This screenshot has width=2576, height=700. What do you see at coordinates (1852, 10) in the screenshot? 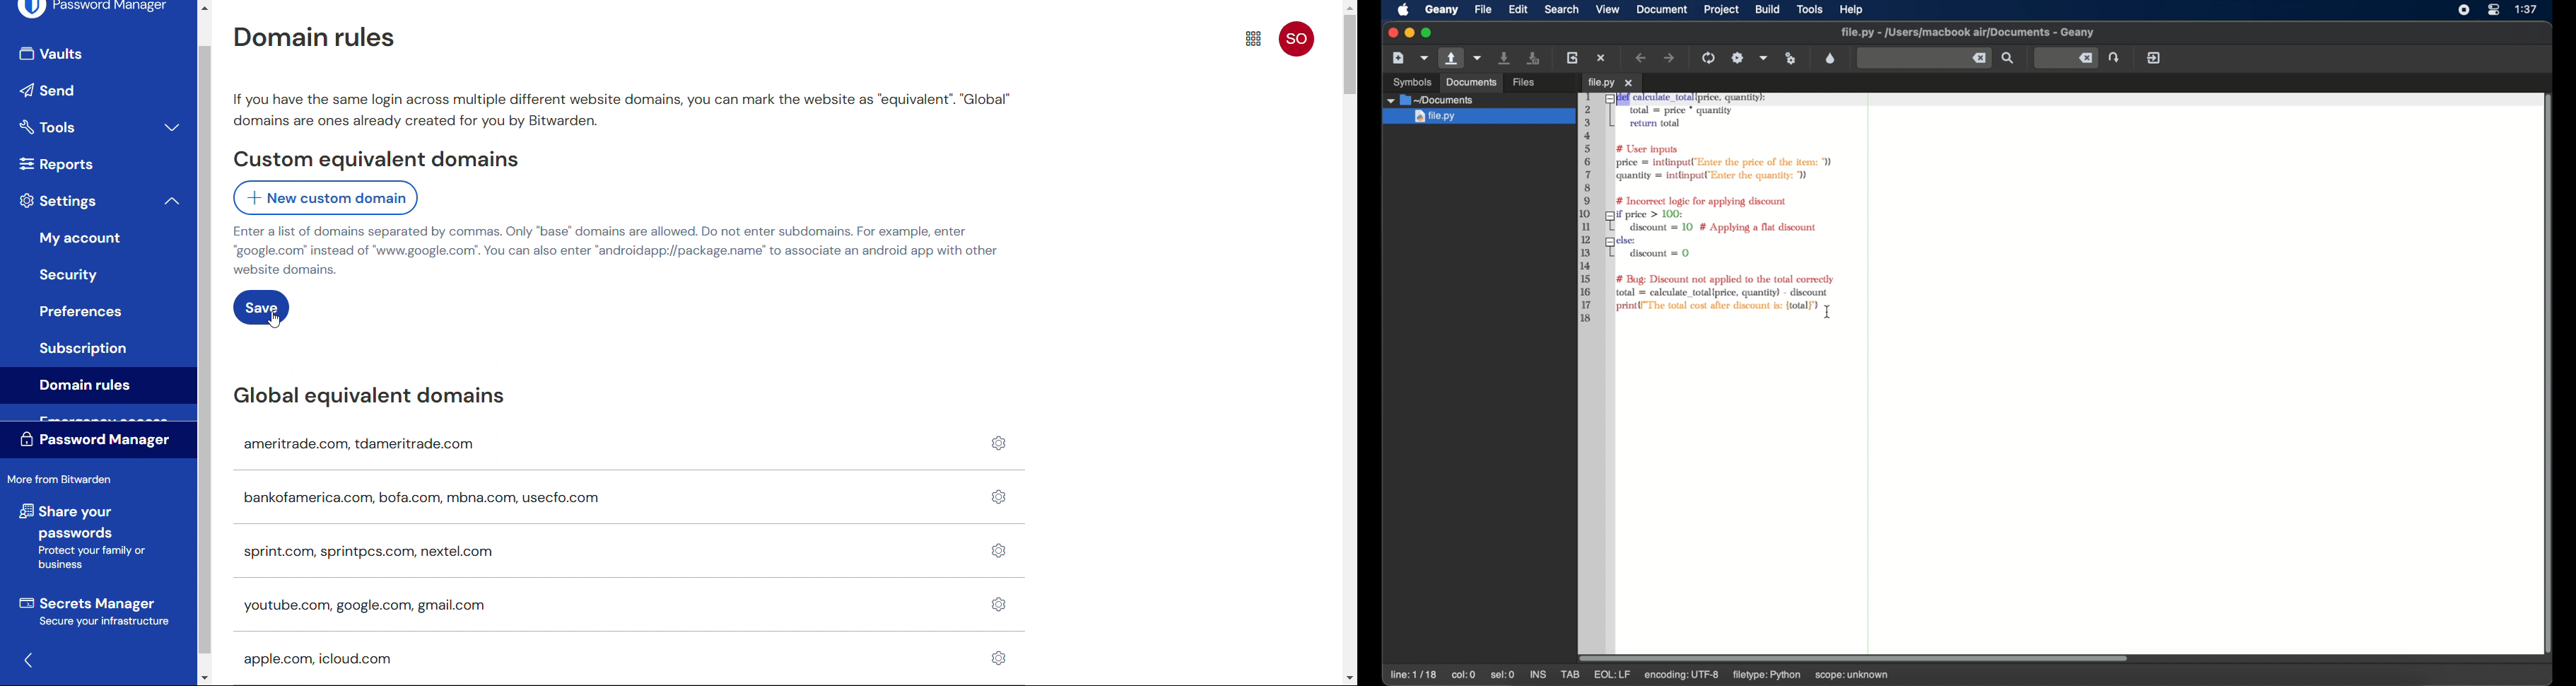
I see `help` at bounding box center [1852, 10].